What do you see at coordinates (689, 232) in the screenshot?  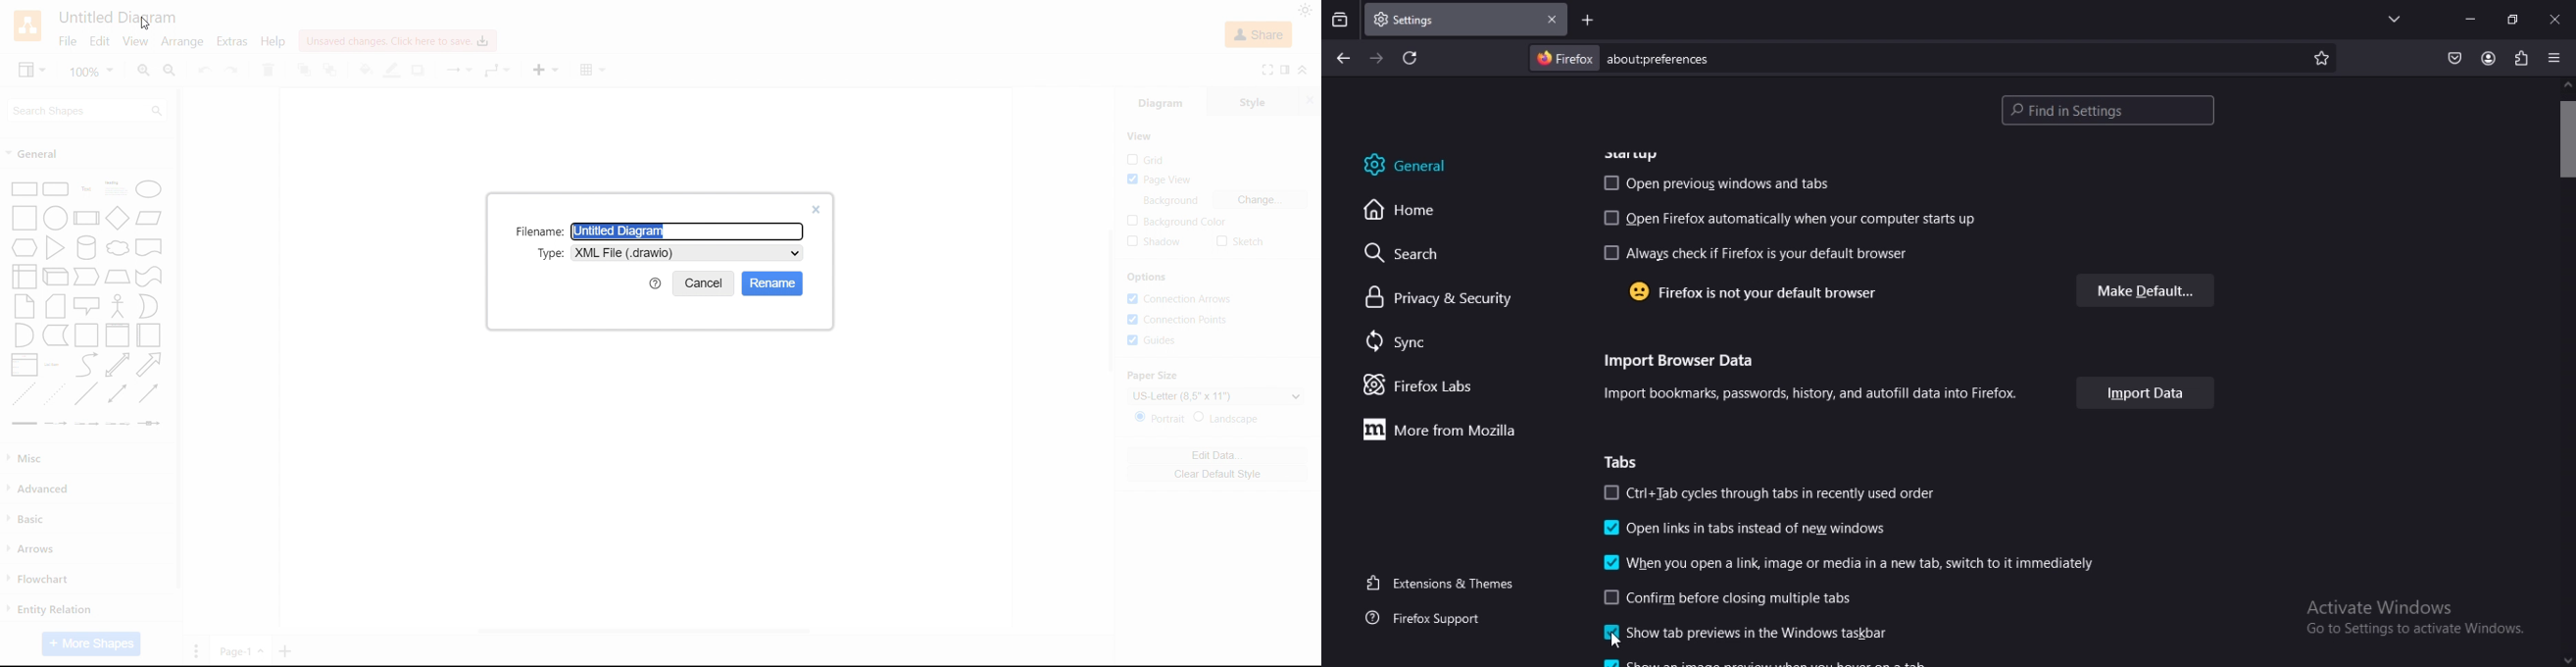 I see `Edit file name ` at bounding box center [689, 232].